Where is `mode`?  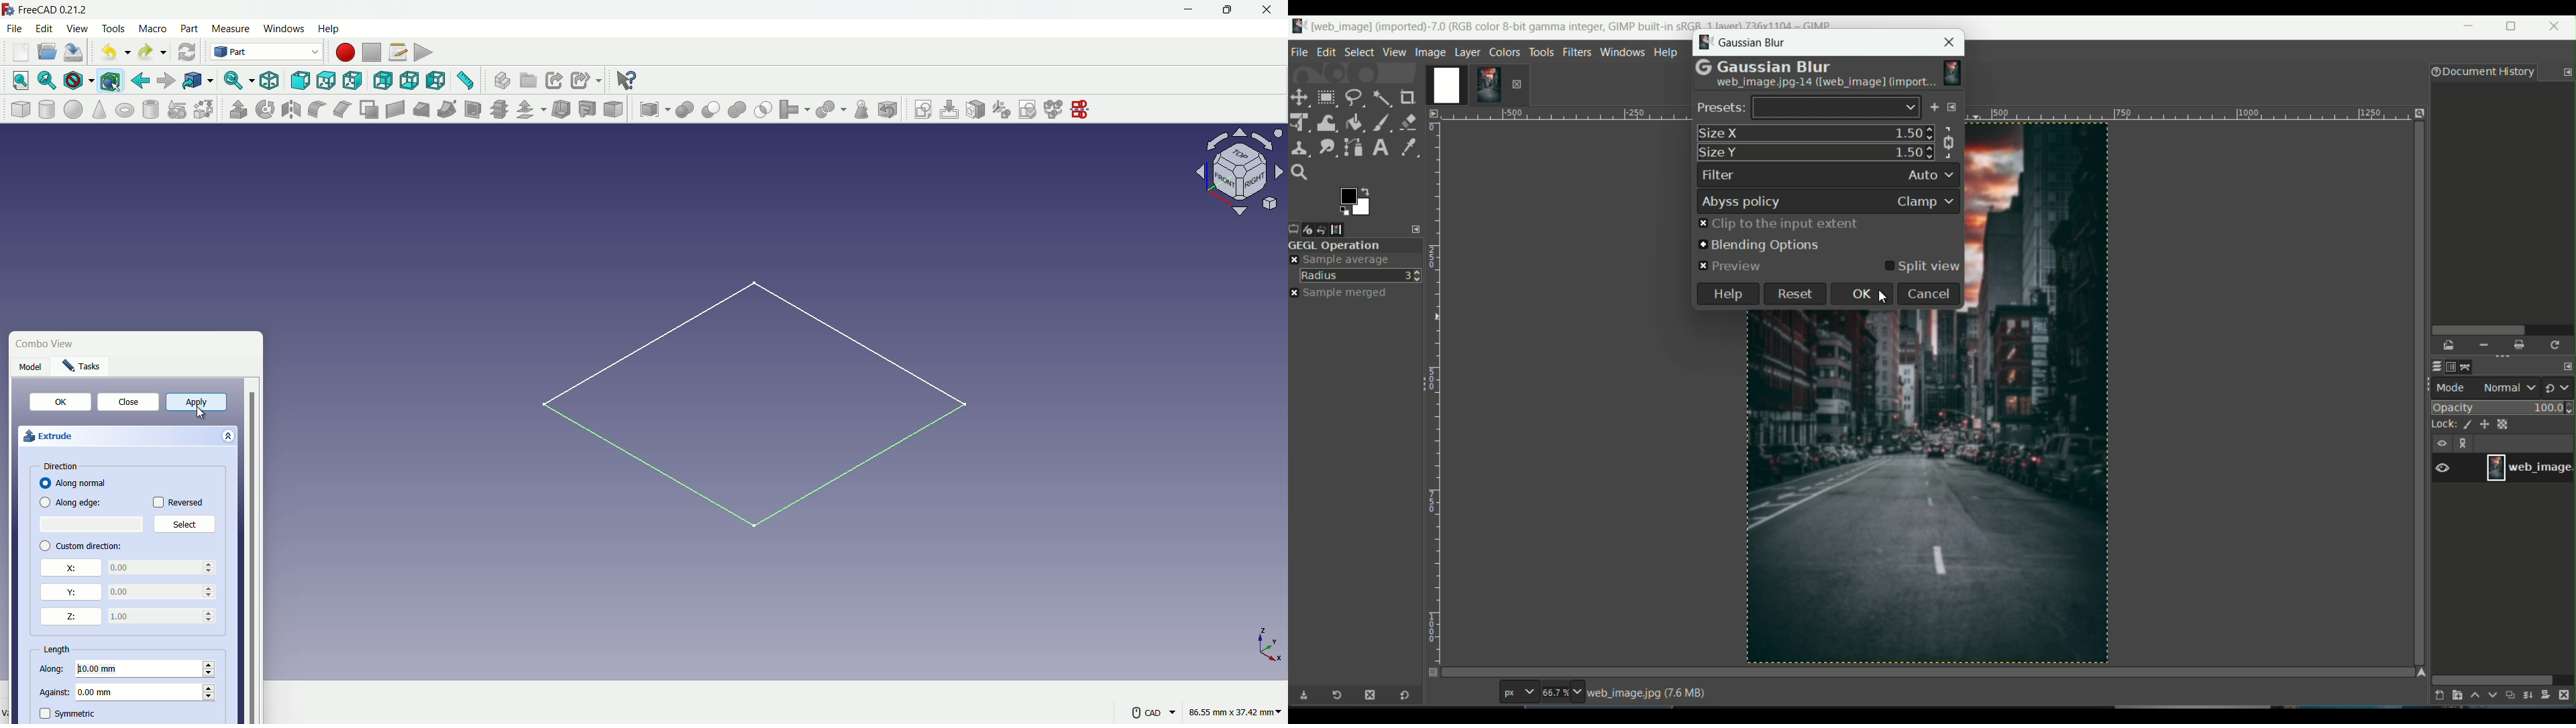 mode is located at coordinates (2487, 387).